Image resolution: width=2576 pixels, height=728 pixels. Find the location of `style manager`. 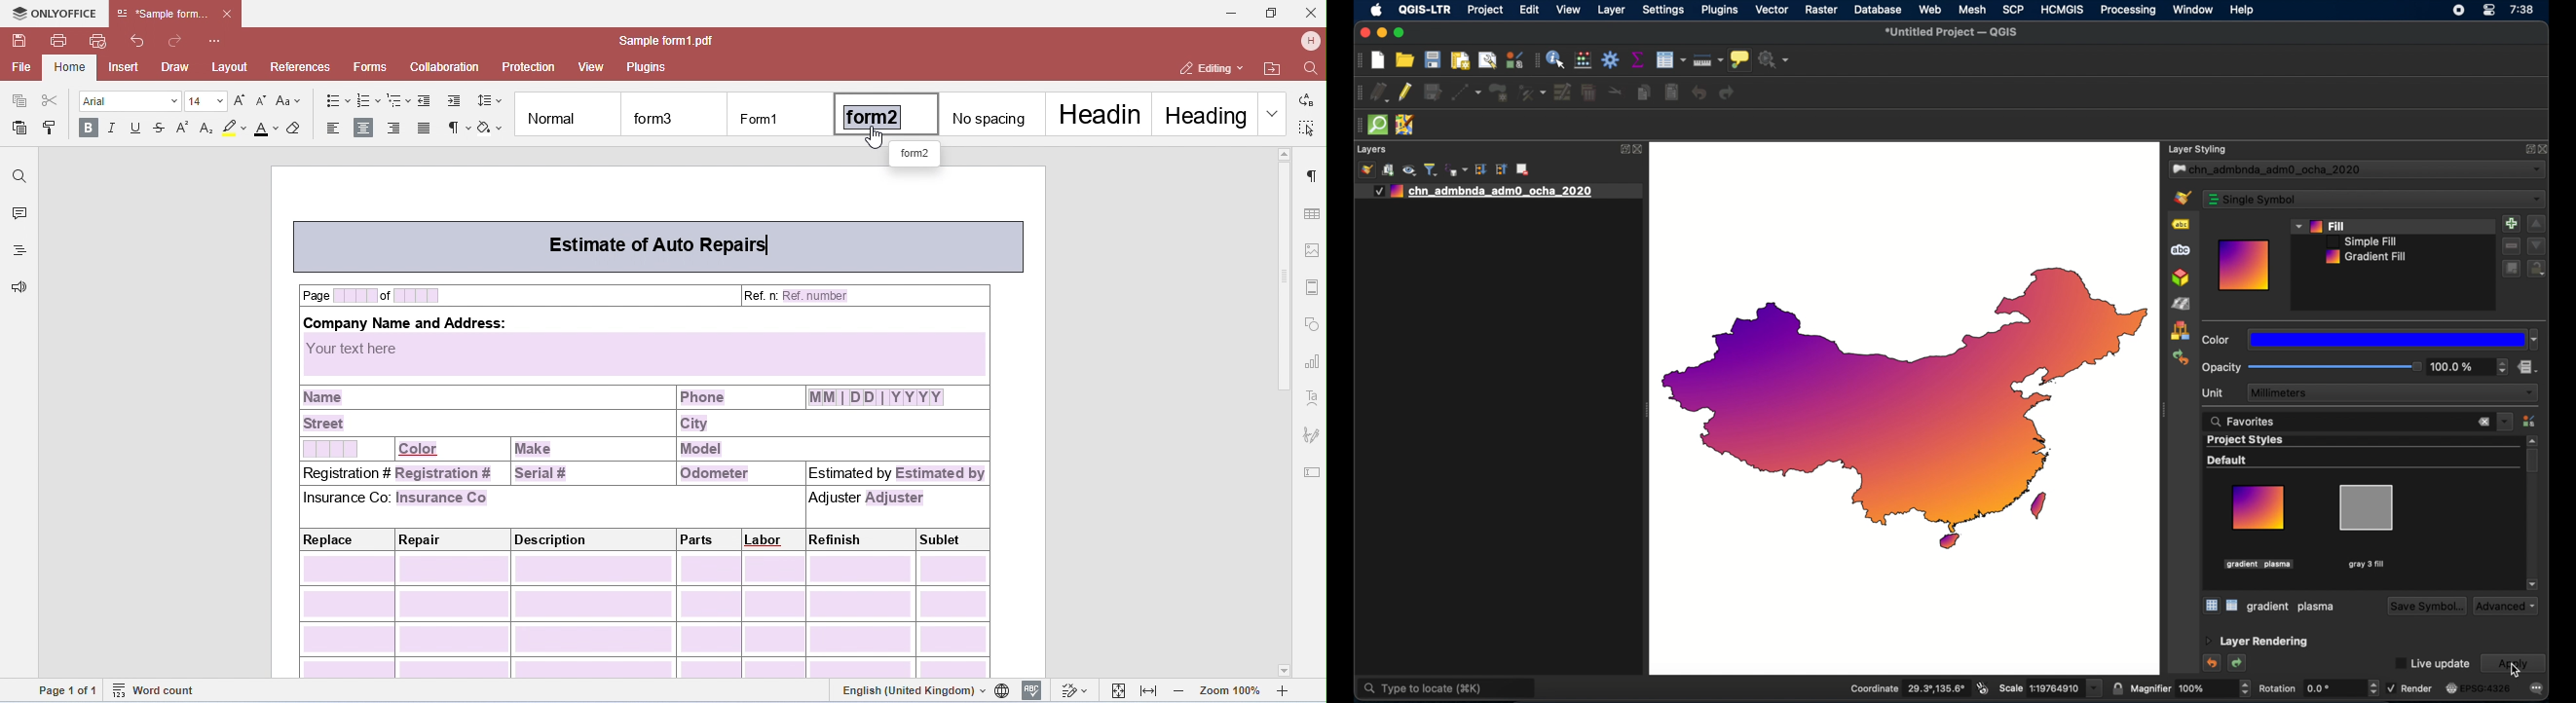

style manager is located at coordinates (2181, 331).